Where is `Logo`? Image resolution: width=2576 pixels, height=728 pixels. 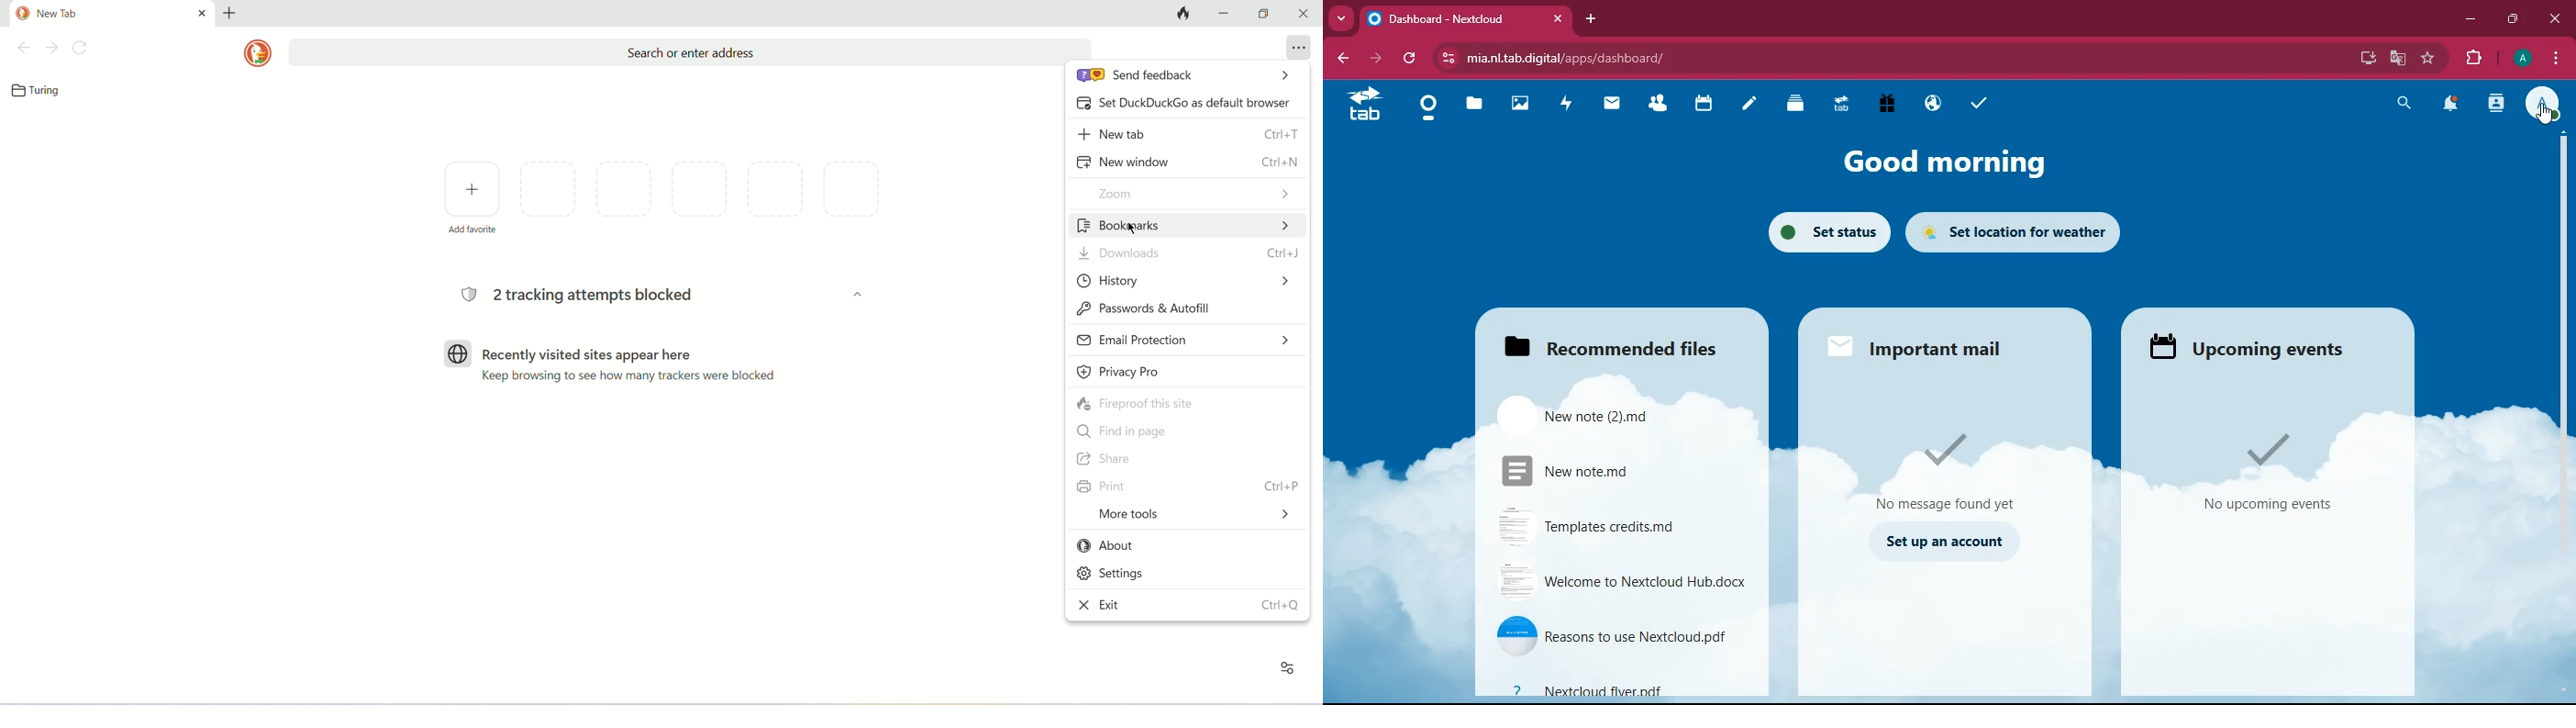 Logo is located at coordinates (458, 352).